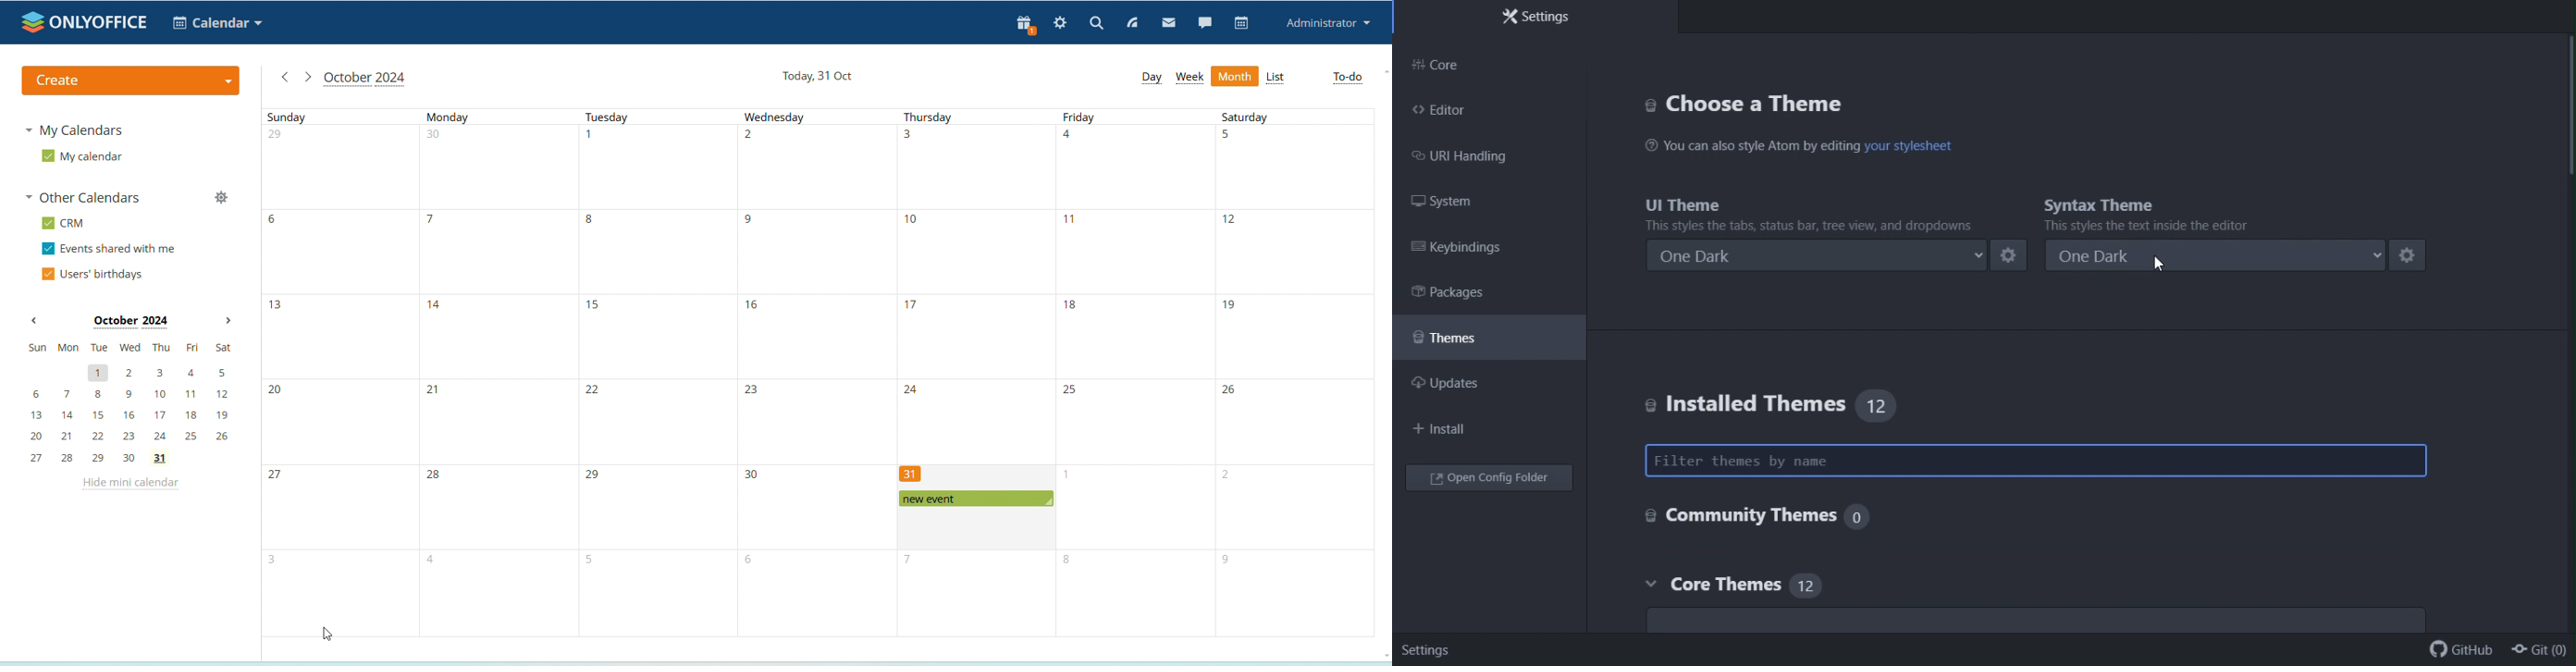 The height and width of the screenshot is (672, 2576). I want to click on Sunday, so click(340, 372).